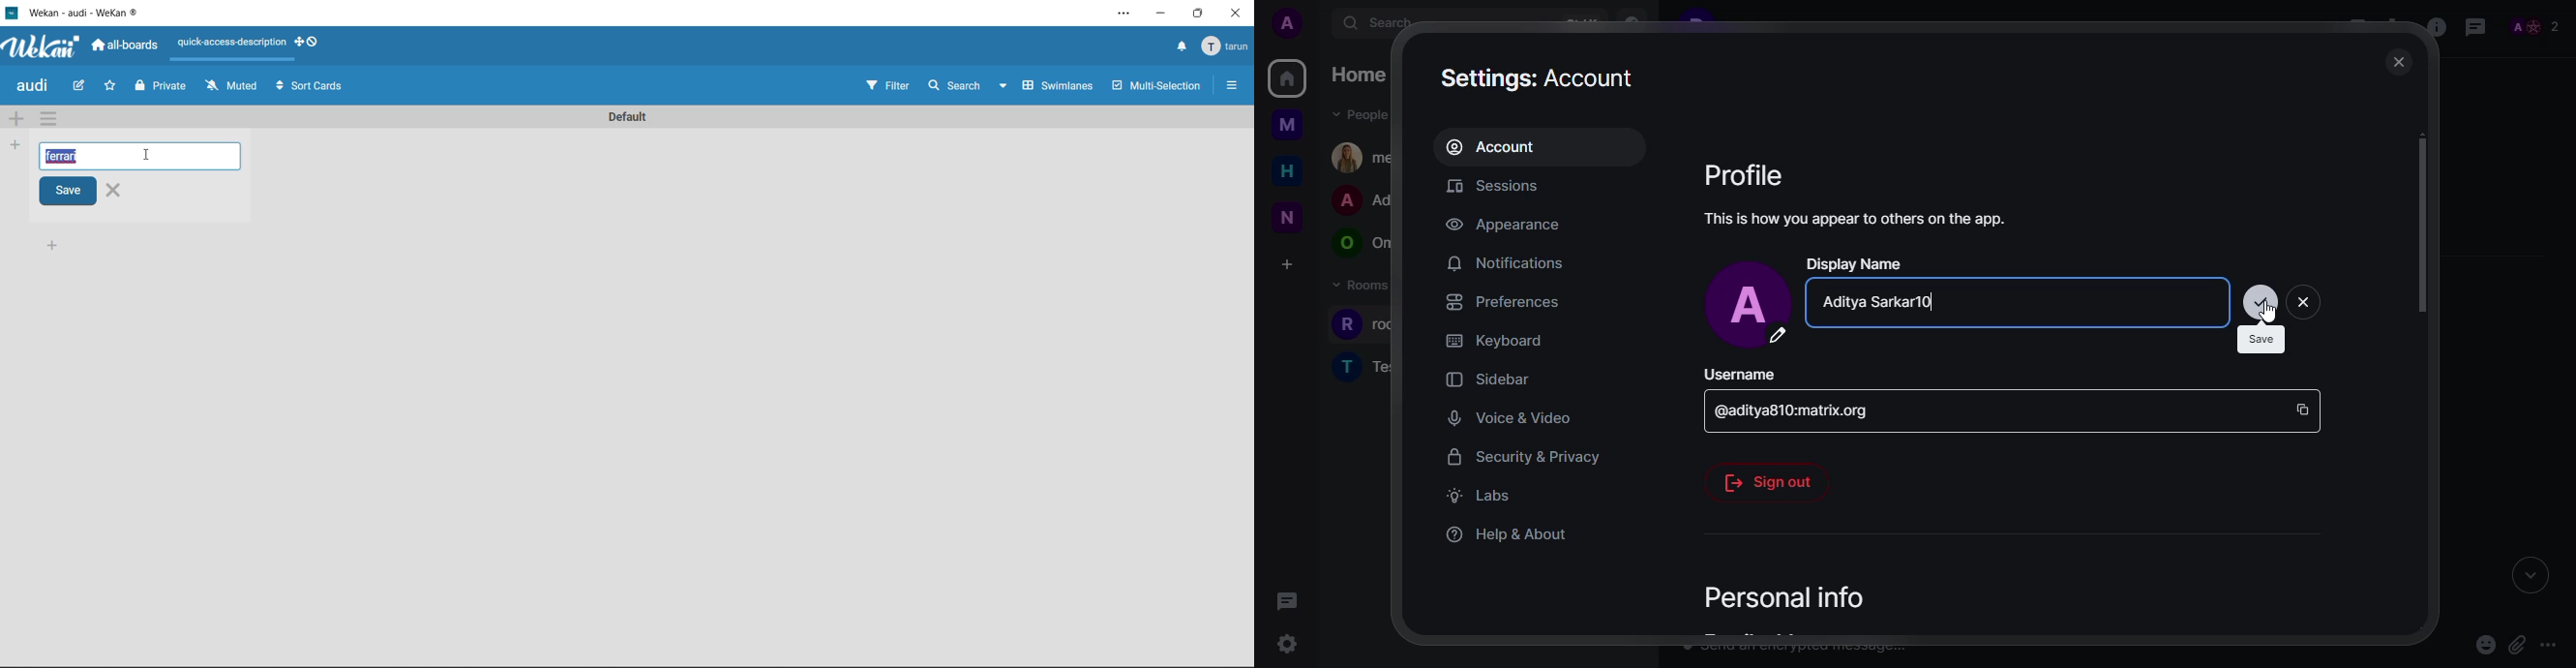 The width and height of the screenshot is (2576, 672). I want to click on , so click(81, 84).